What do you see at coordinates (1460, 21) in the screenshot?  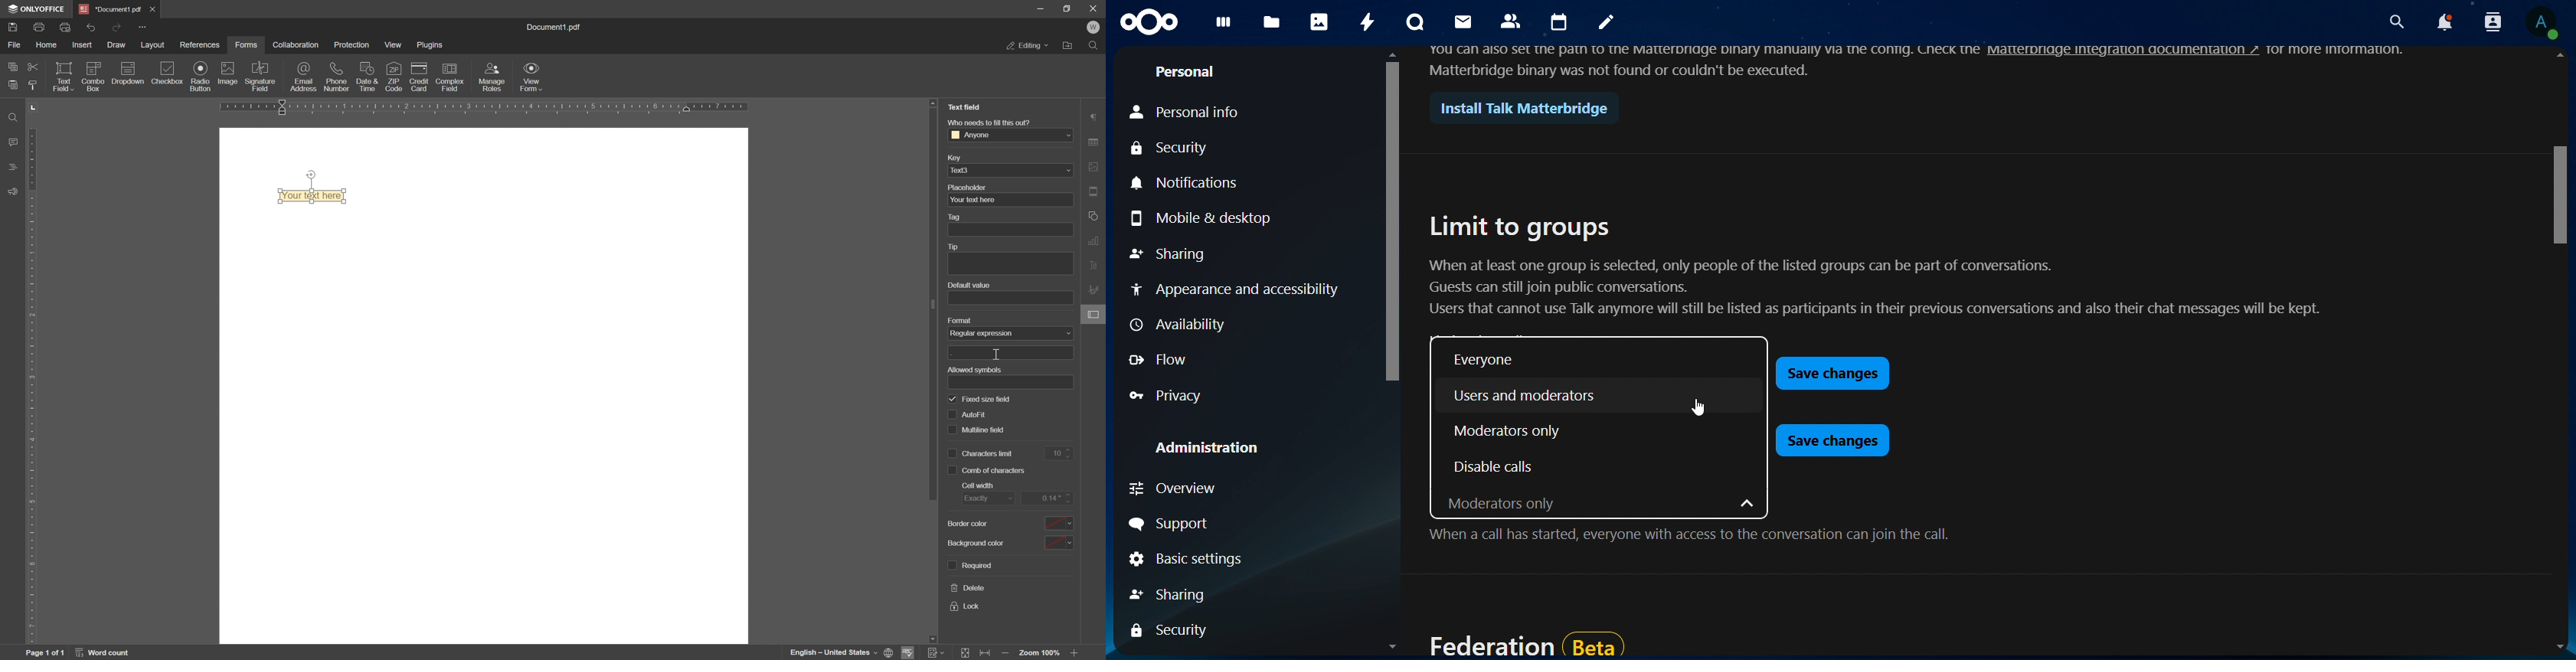 I see `mail` at bounding box center [1460, 21].